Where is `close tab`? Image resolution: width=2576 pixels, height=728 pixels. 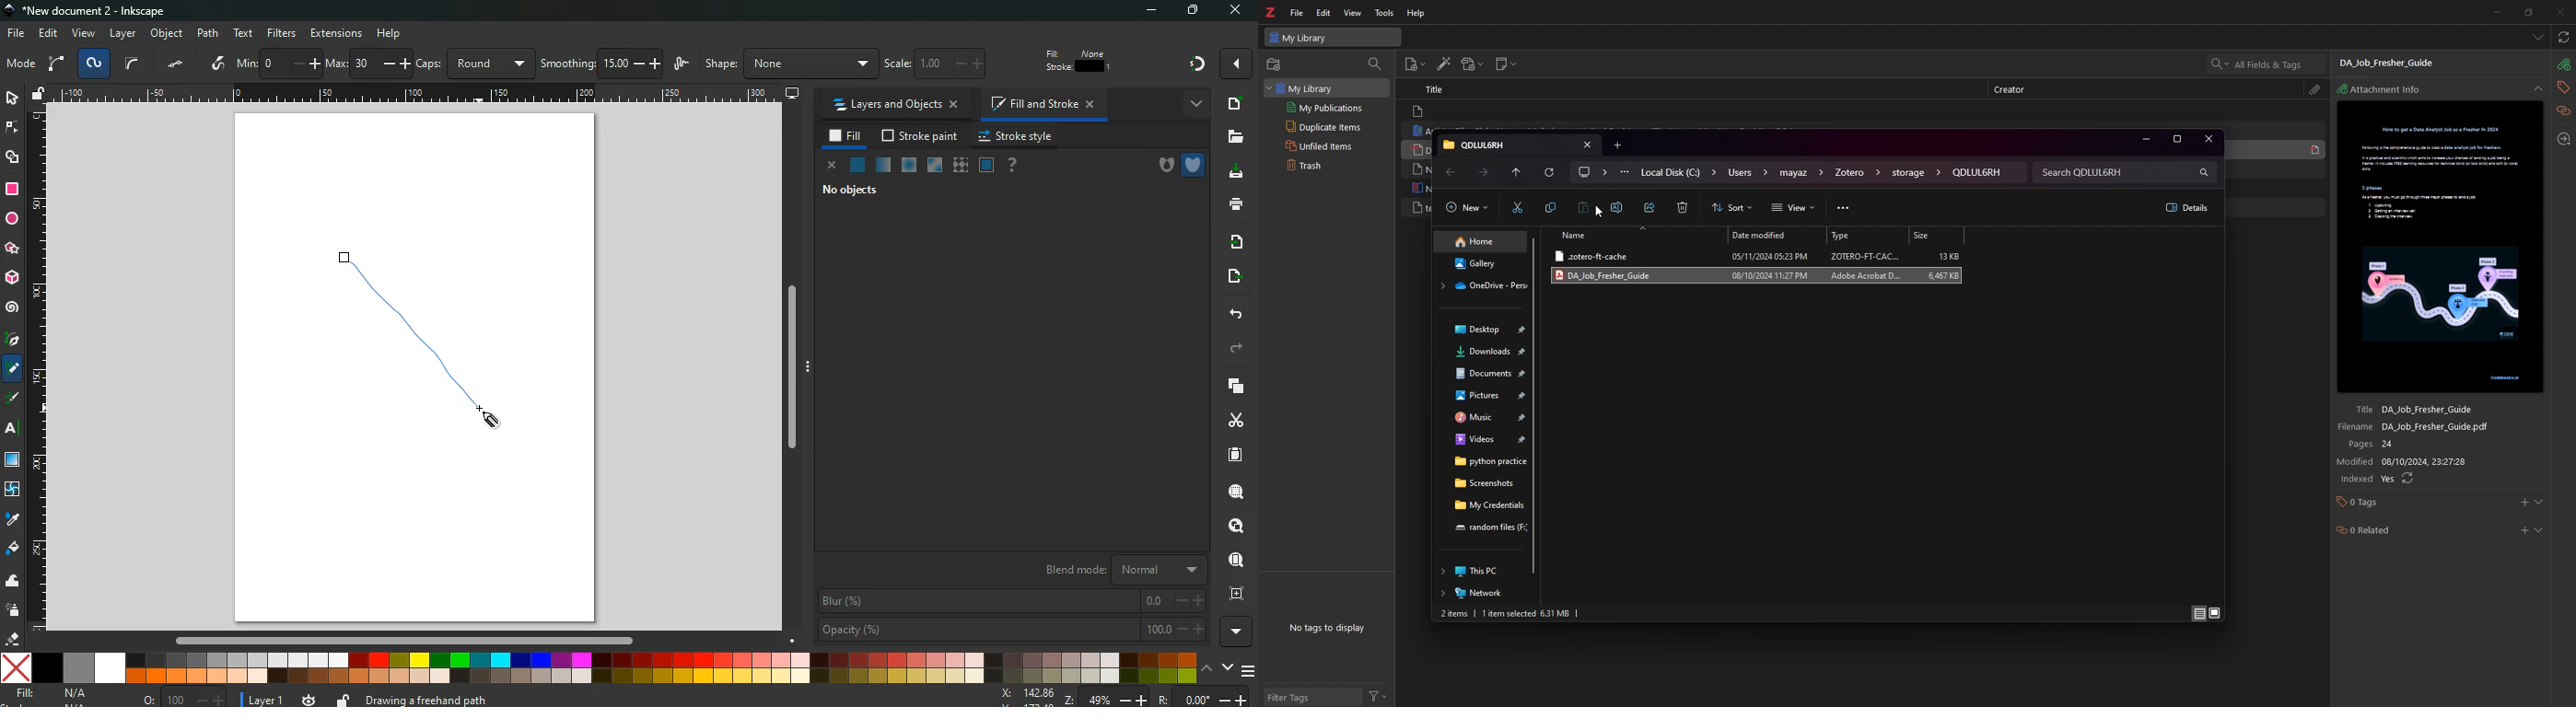
close tab is located at coordinates (1587, 145).